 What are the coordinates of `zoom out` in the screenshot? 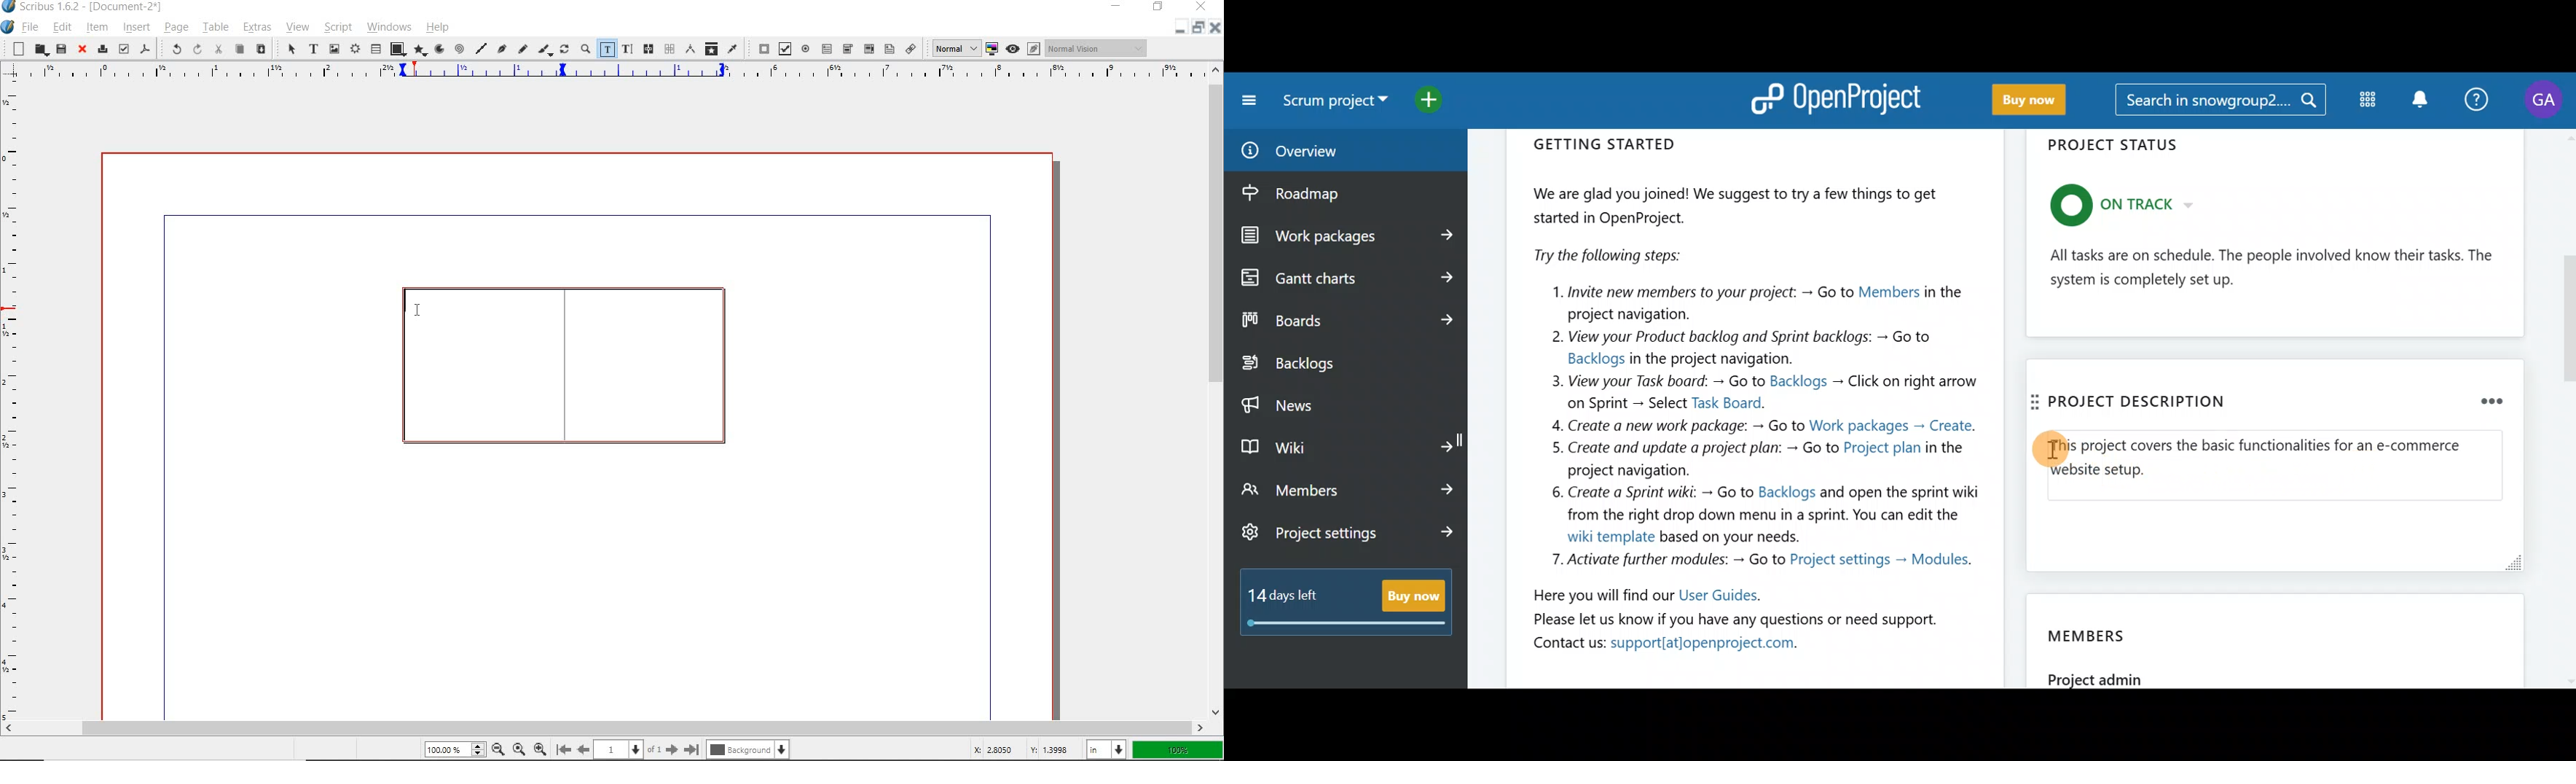 It's located at (498, 749).